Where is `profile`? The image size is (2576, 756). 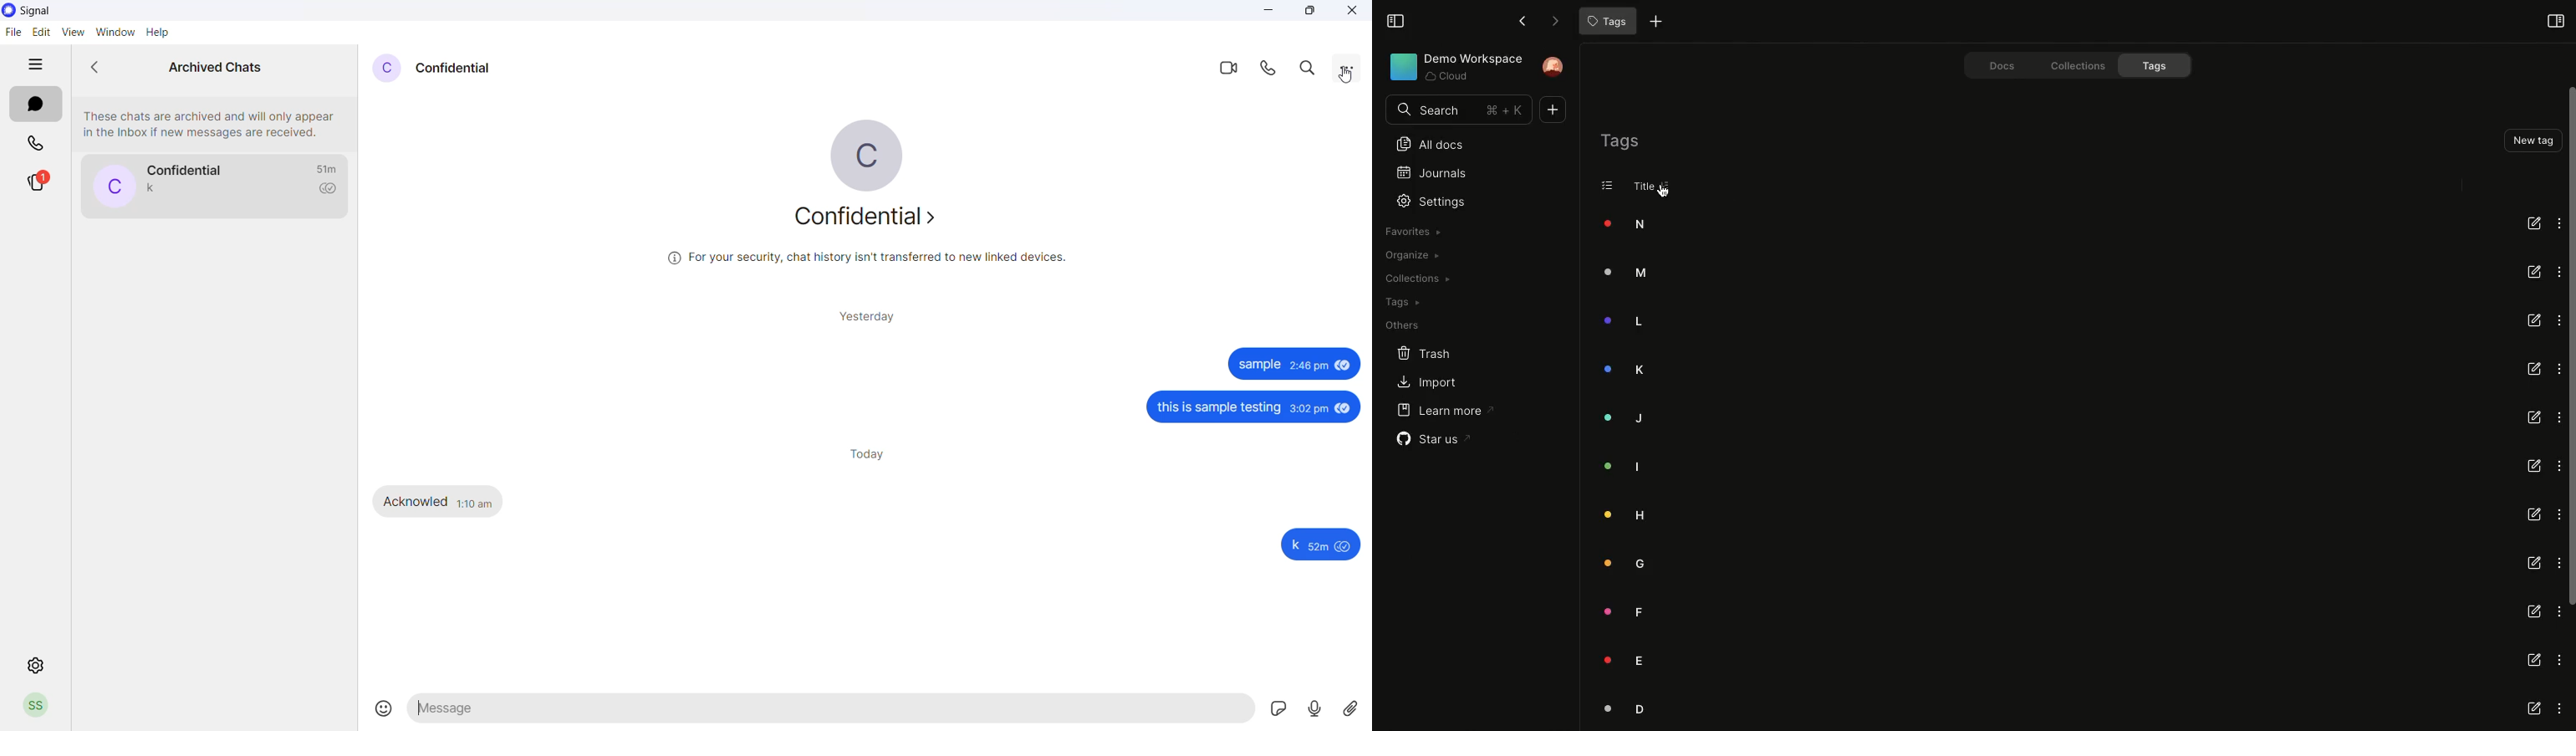 profile is located at coordinates (39, 704).